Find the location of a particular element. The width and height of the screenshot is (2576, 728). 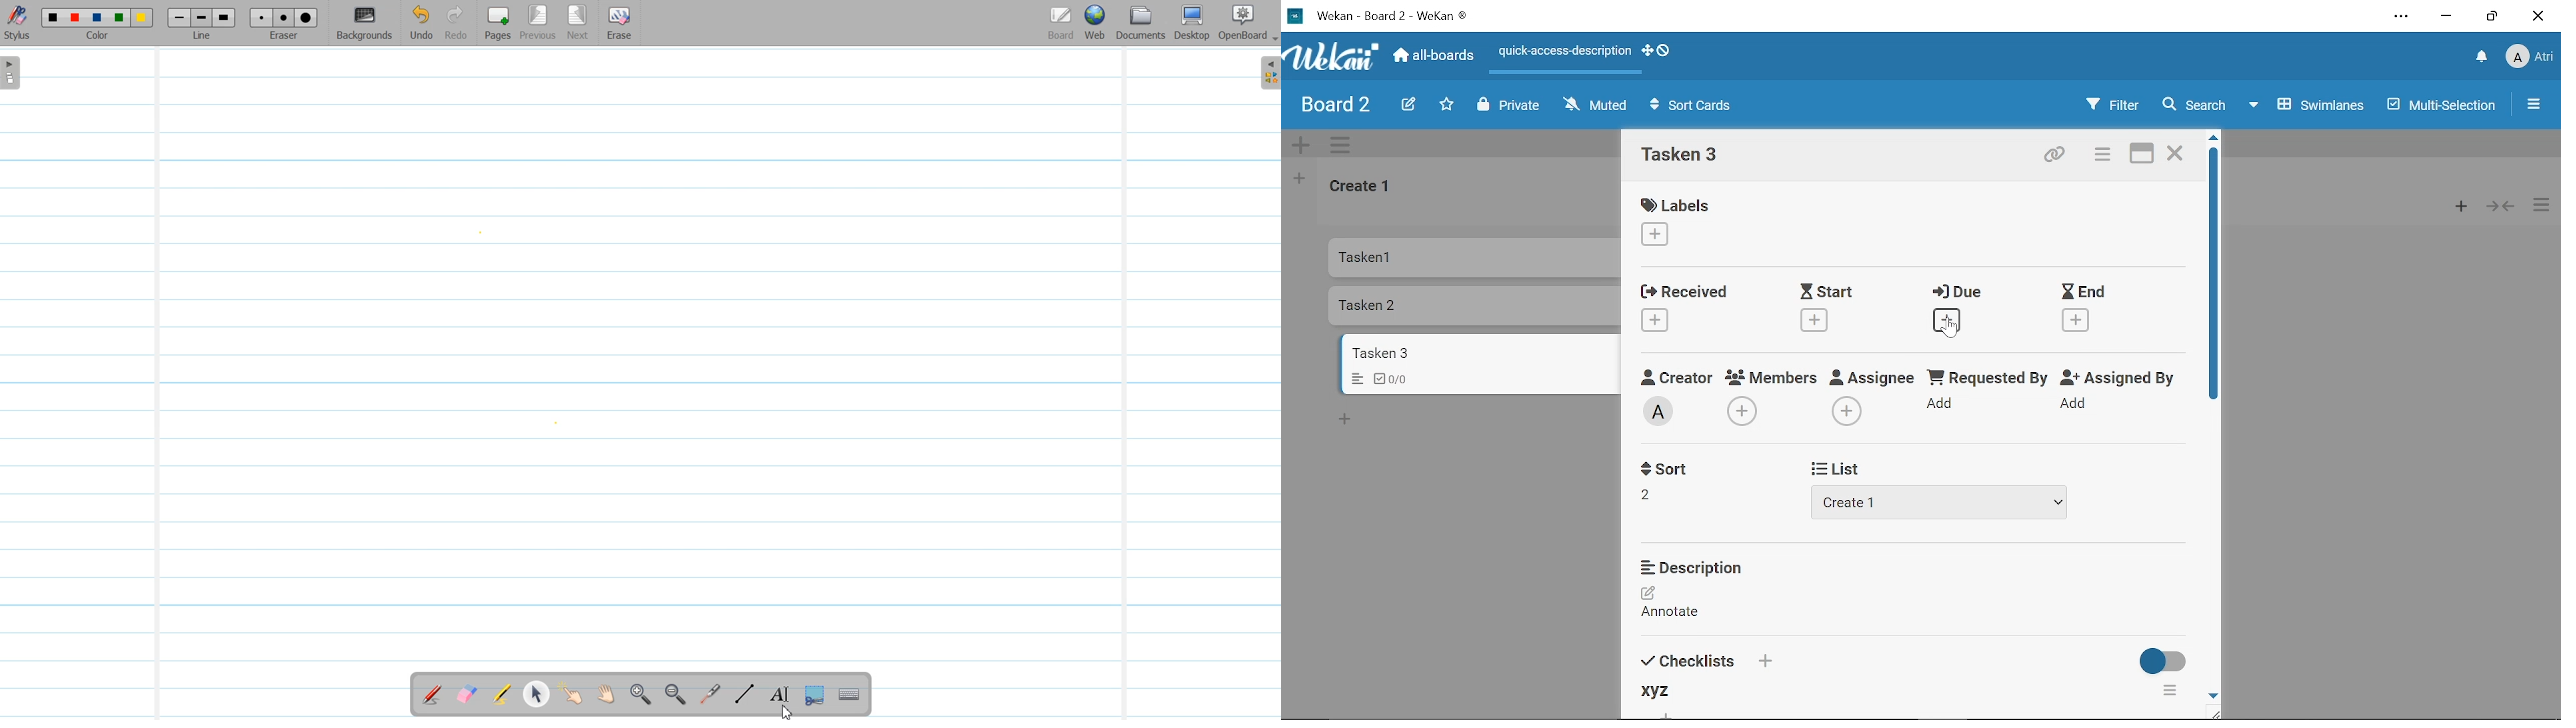

Due is located at coordinates (1956, 293).